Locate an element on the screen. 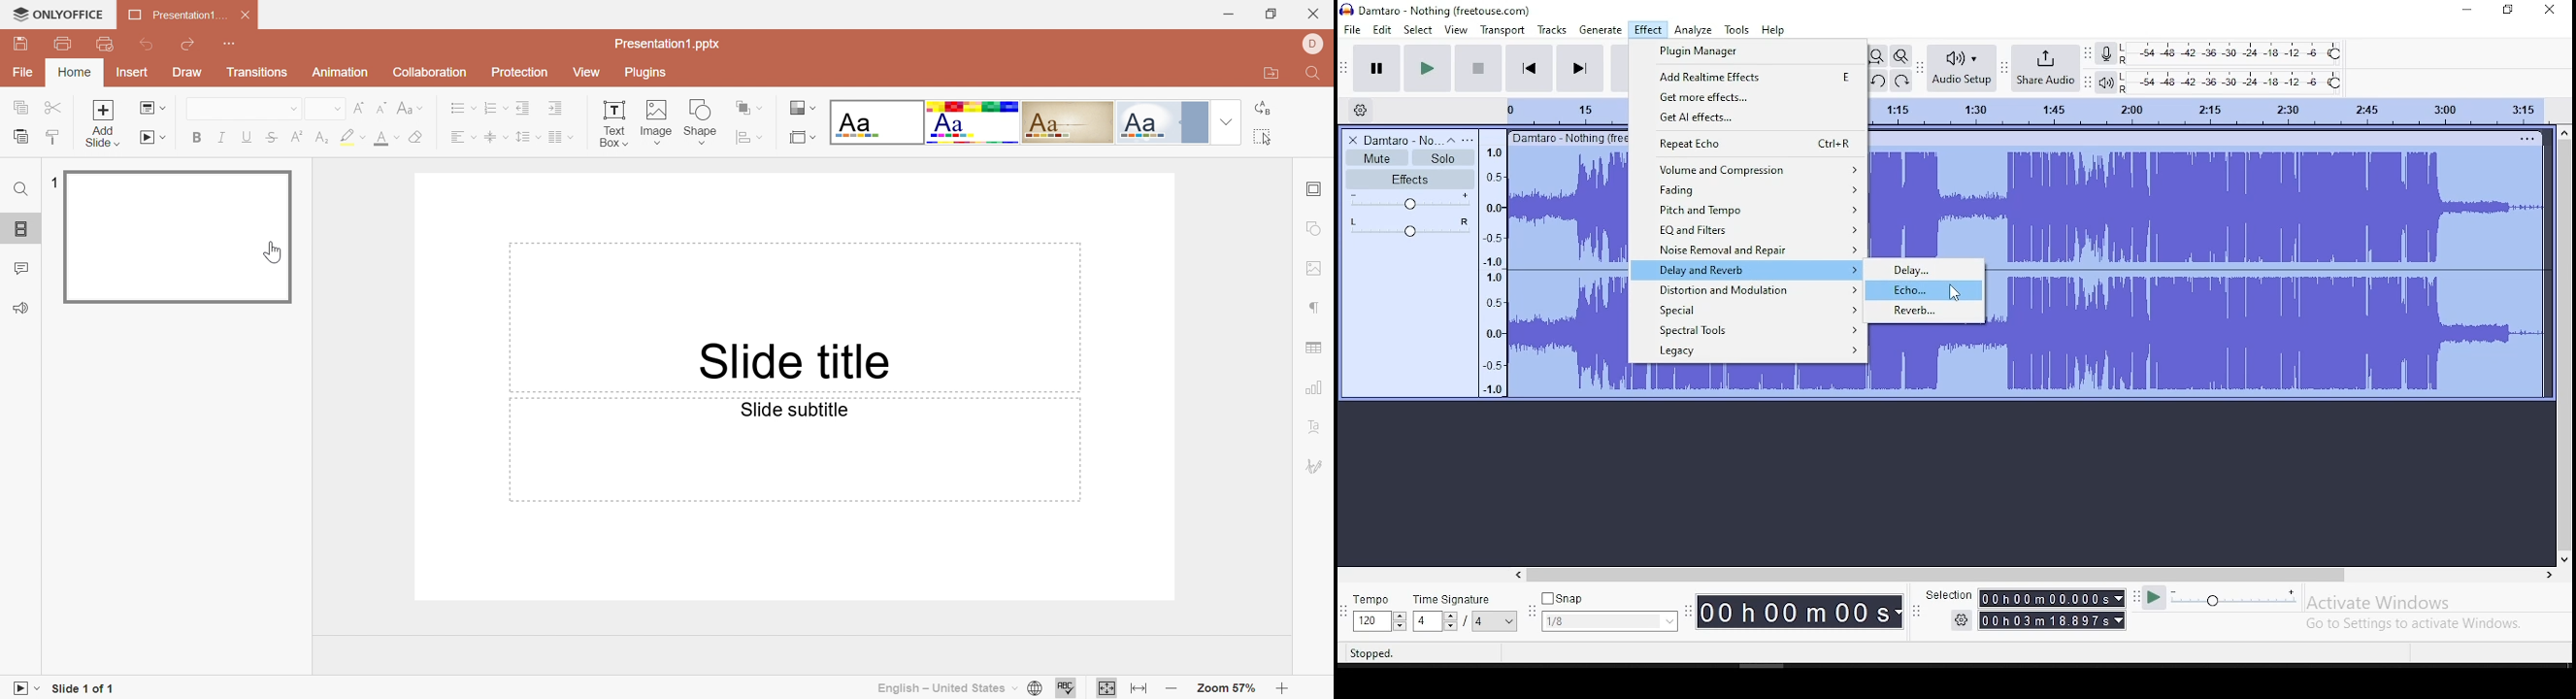 The height and width of the screenshot is (700, 2576). Close is located at coordinates (246, 15).